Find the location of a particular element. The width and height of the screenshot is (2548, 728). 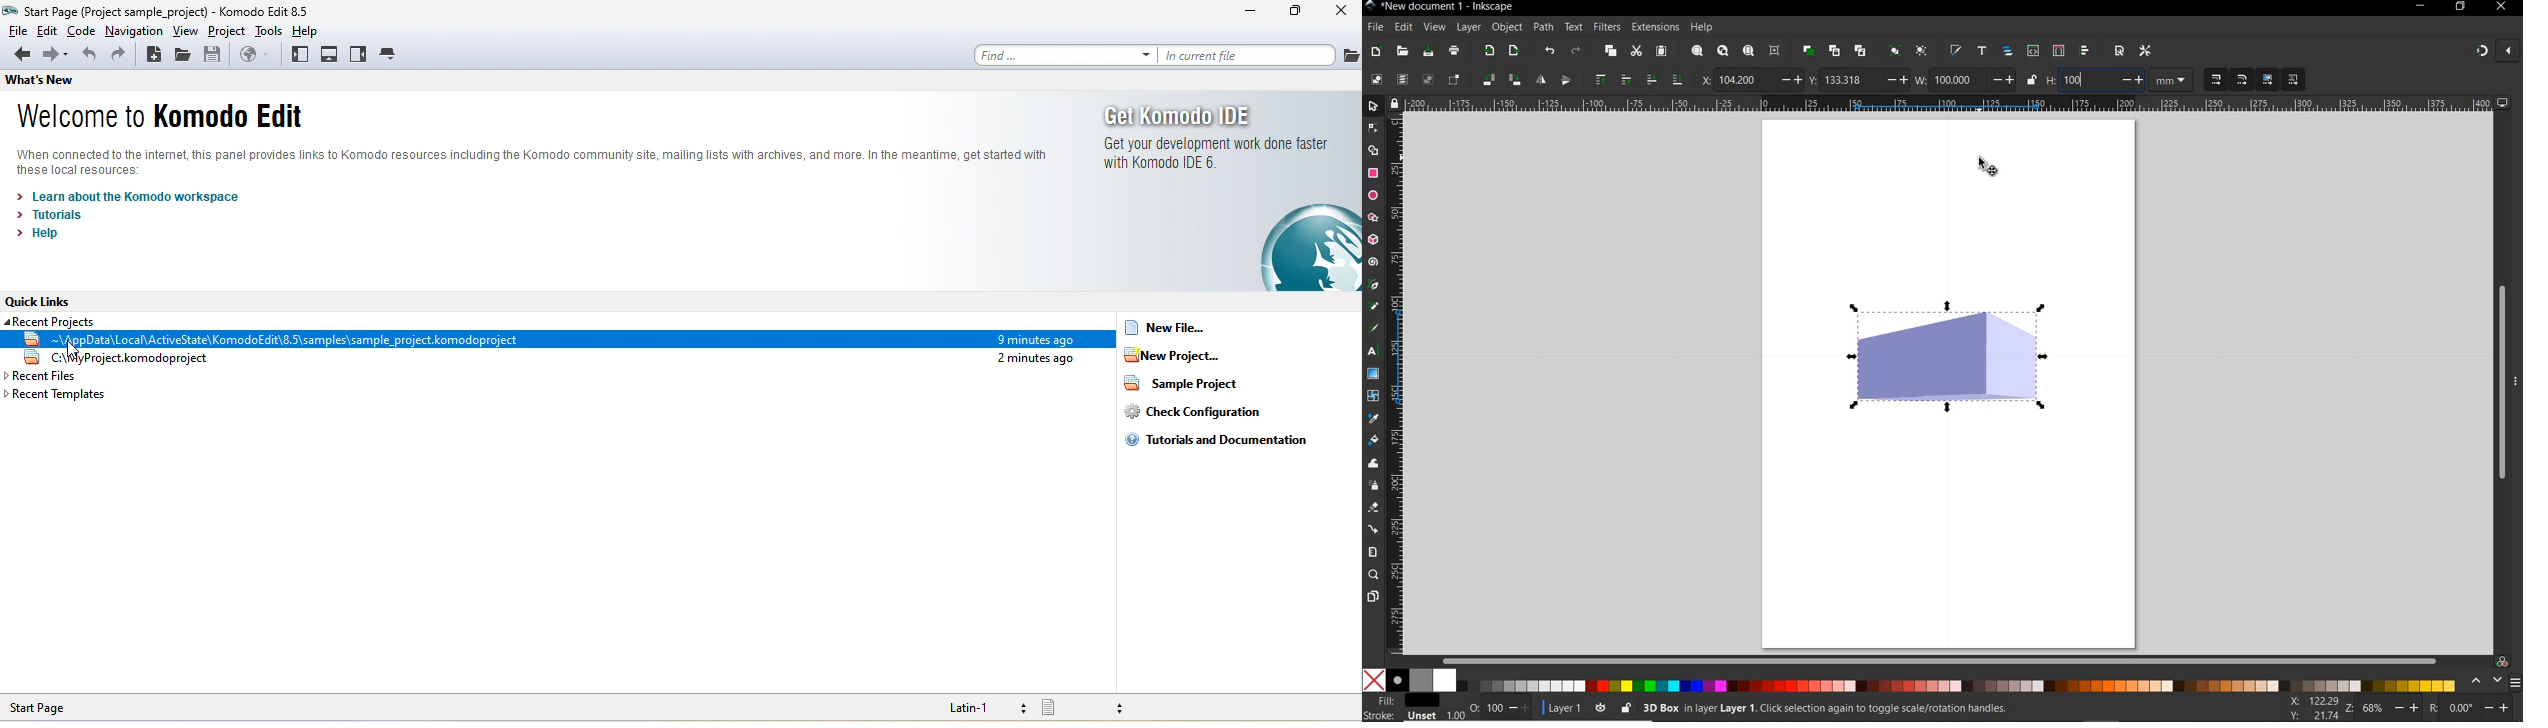

toggle current layer visibility is located at coordinates (1598, 707).